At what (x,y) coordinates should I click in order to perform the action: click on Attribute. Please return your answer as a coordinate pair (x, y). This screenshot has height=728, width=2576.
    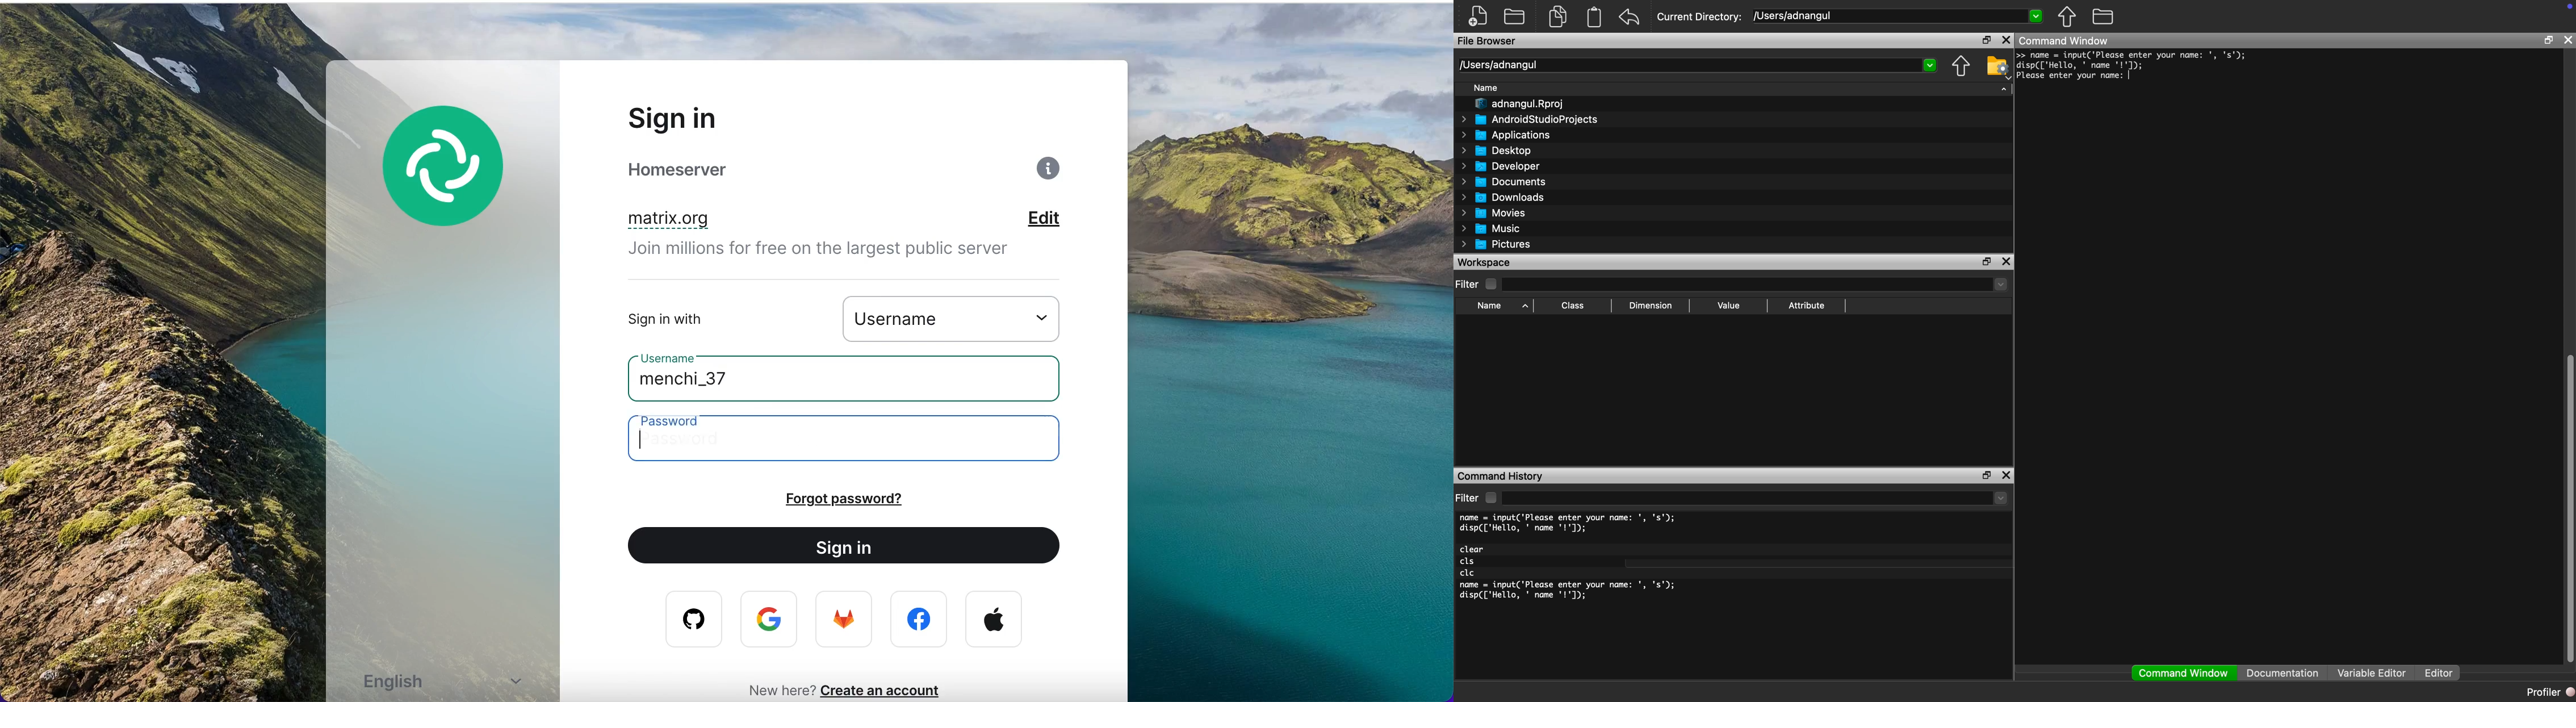
    Looking at the image, I should click on (1807, 305).